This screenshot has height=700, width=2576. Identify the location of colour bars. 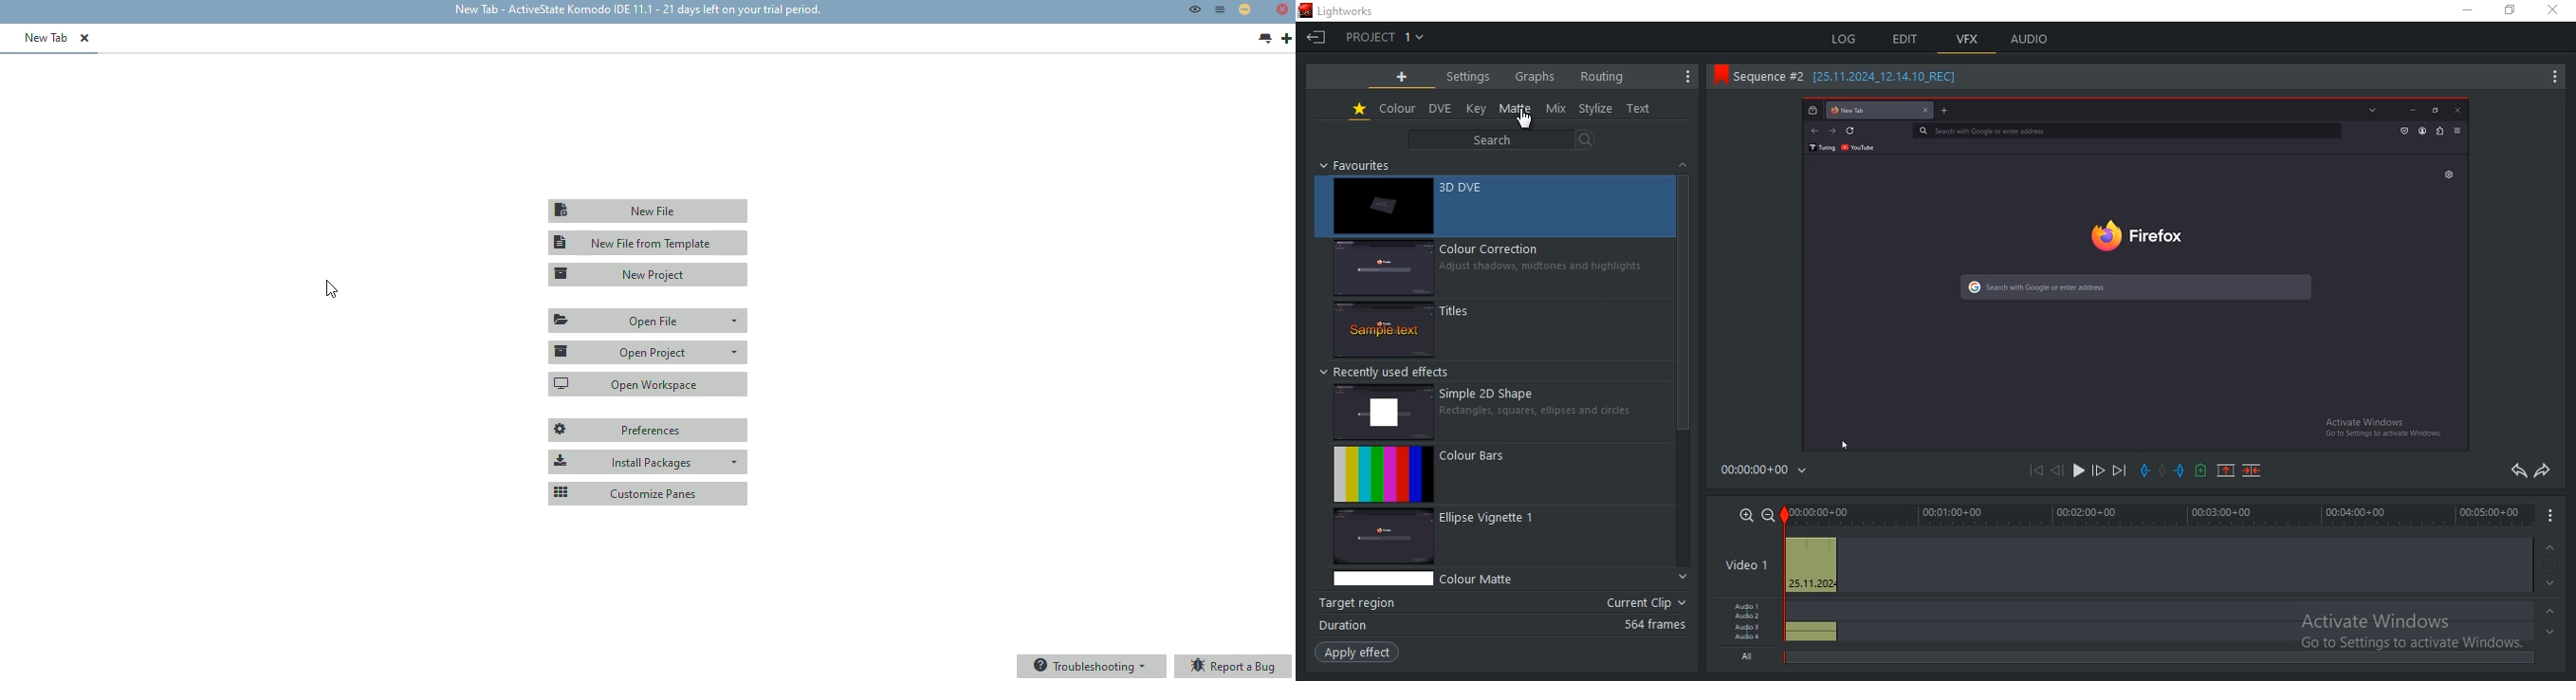
(1501, 475).